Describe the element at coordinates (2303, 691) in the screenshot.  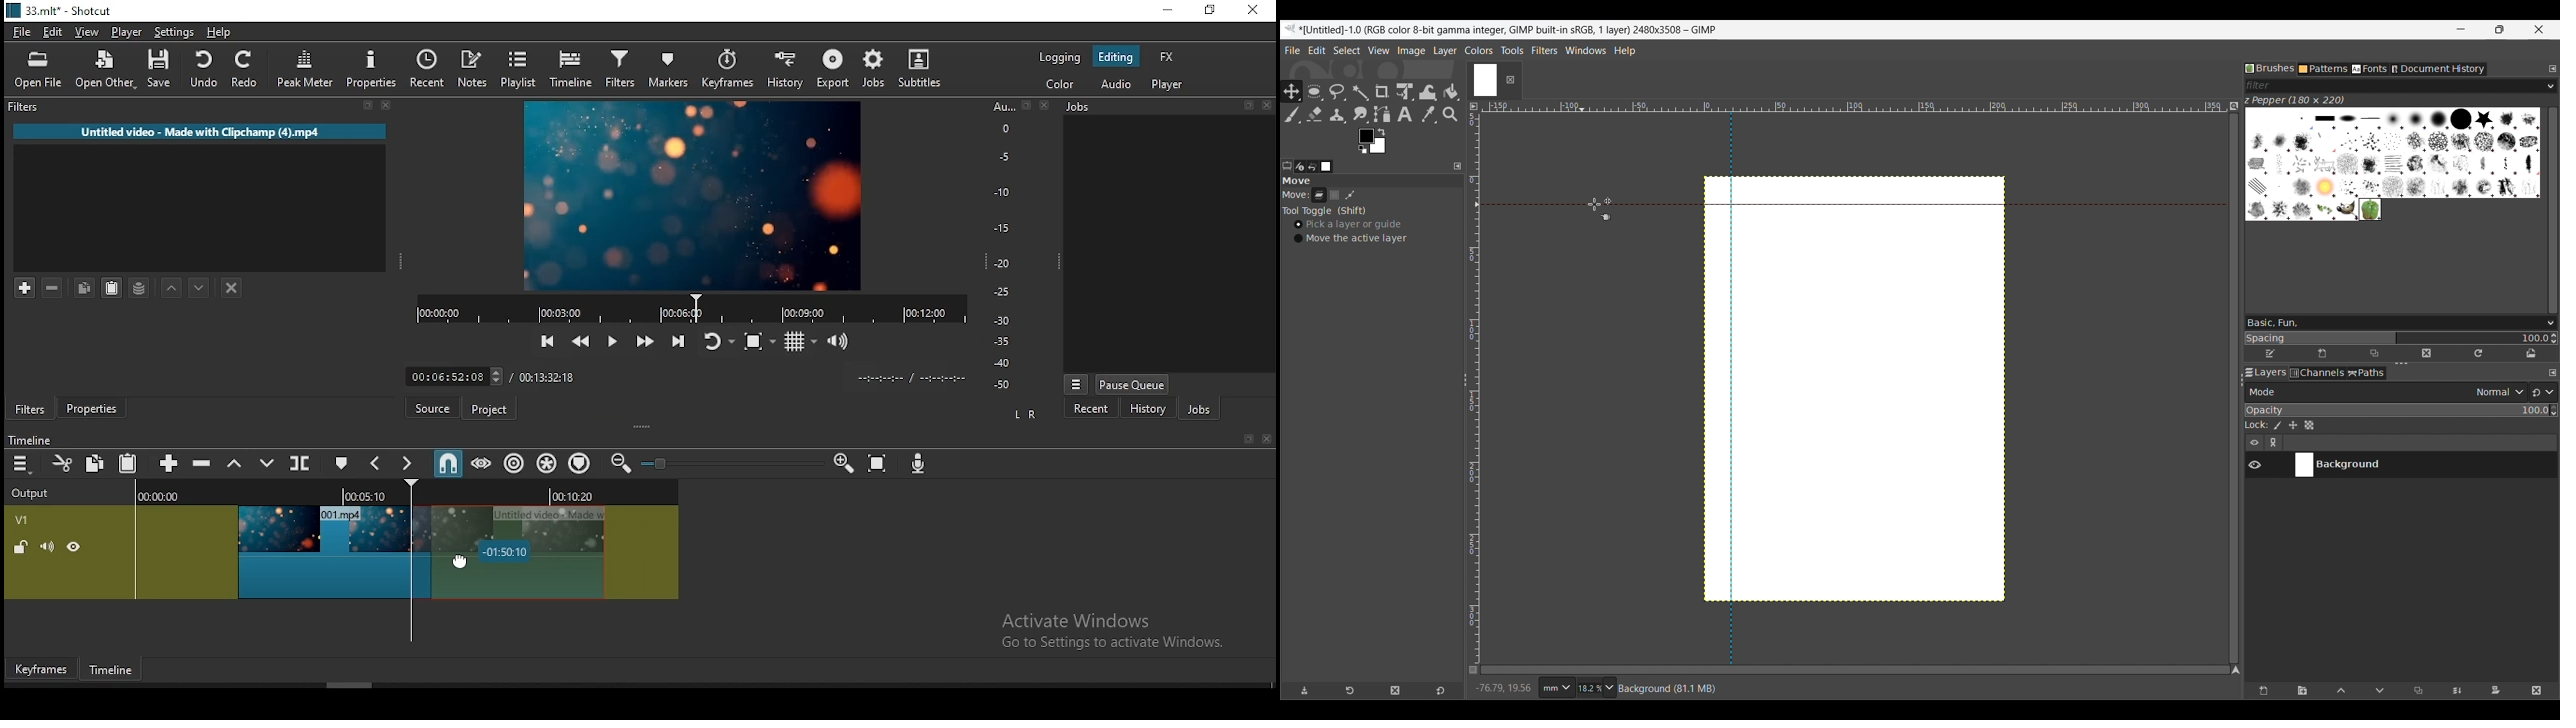
I see `Create a new layer group` at that location.